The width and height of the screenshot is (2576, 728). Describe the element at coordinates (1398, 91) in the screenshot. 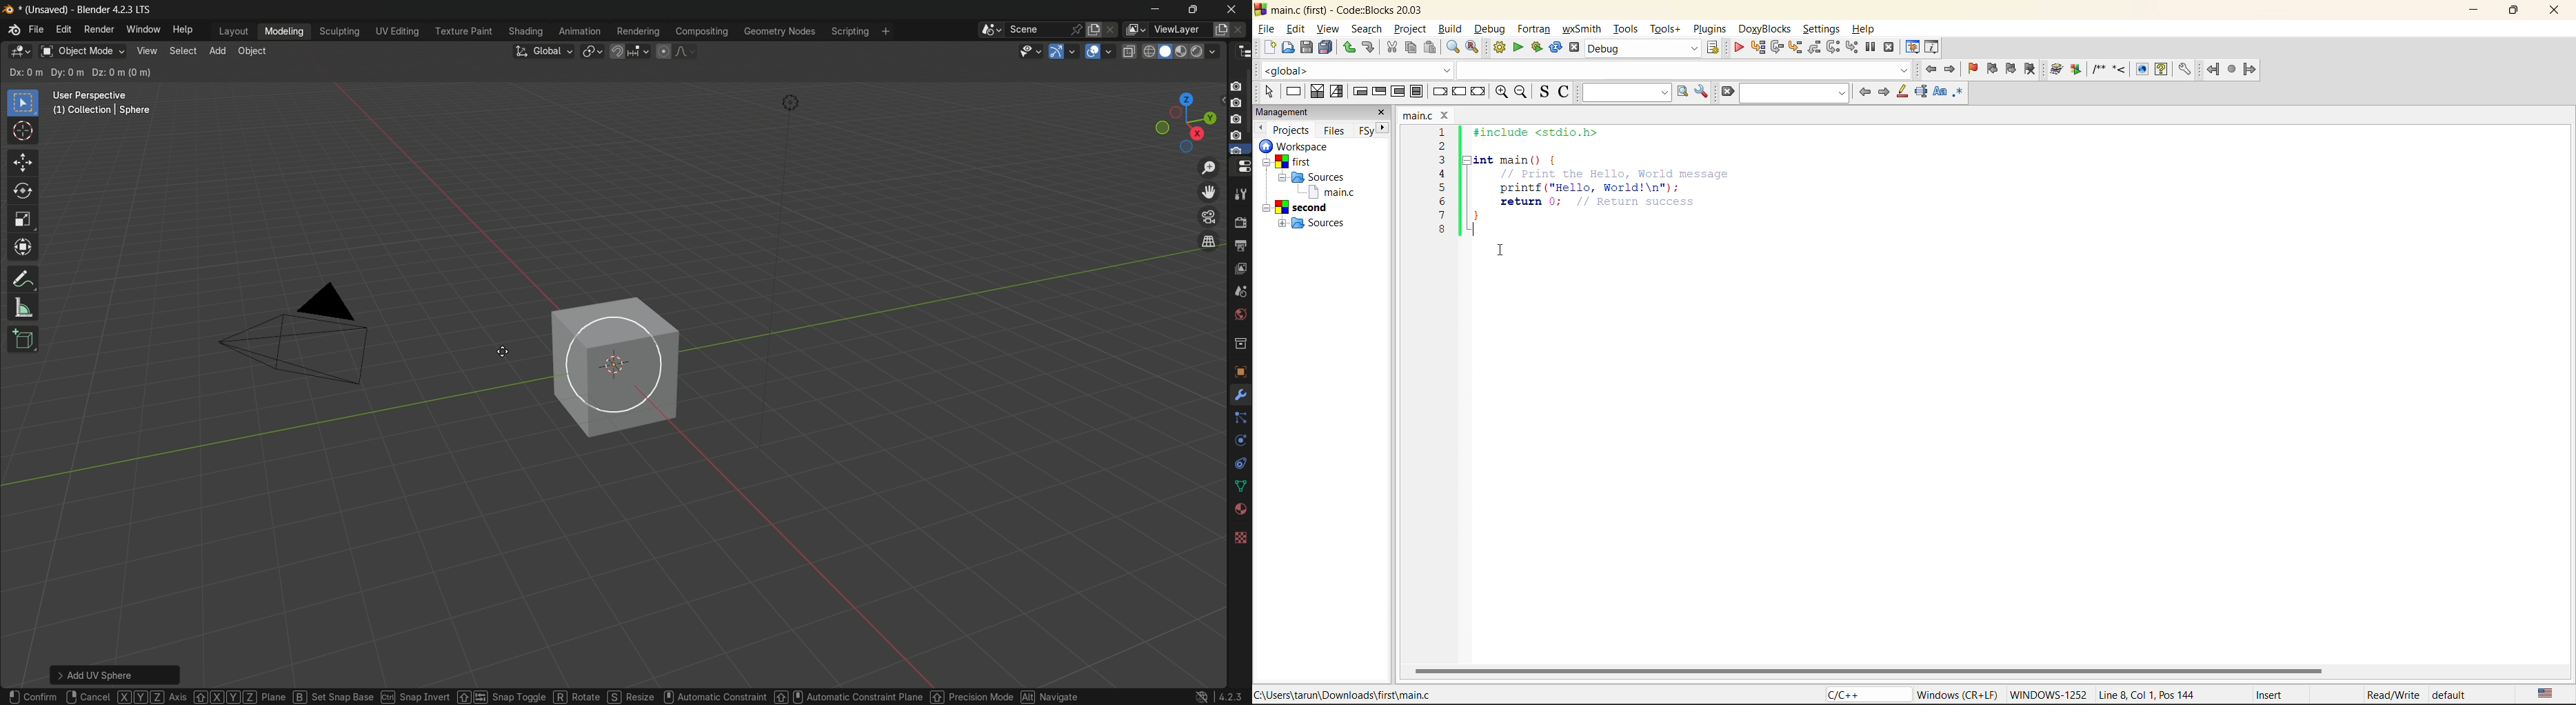

I see `counting loop` at that location.